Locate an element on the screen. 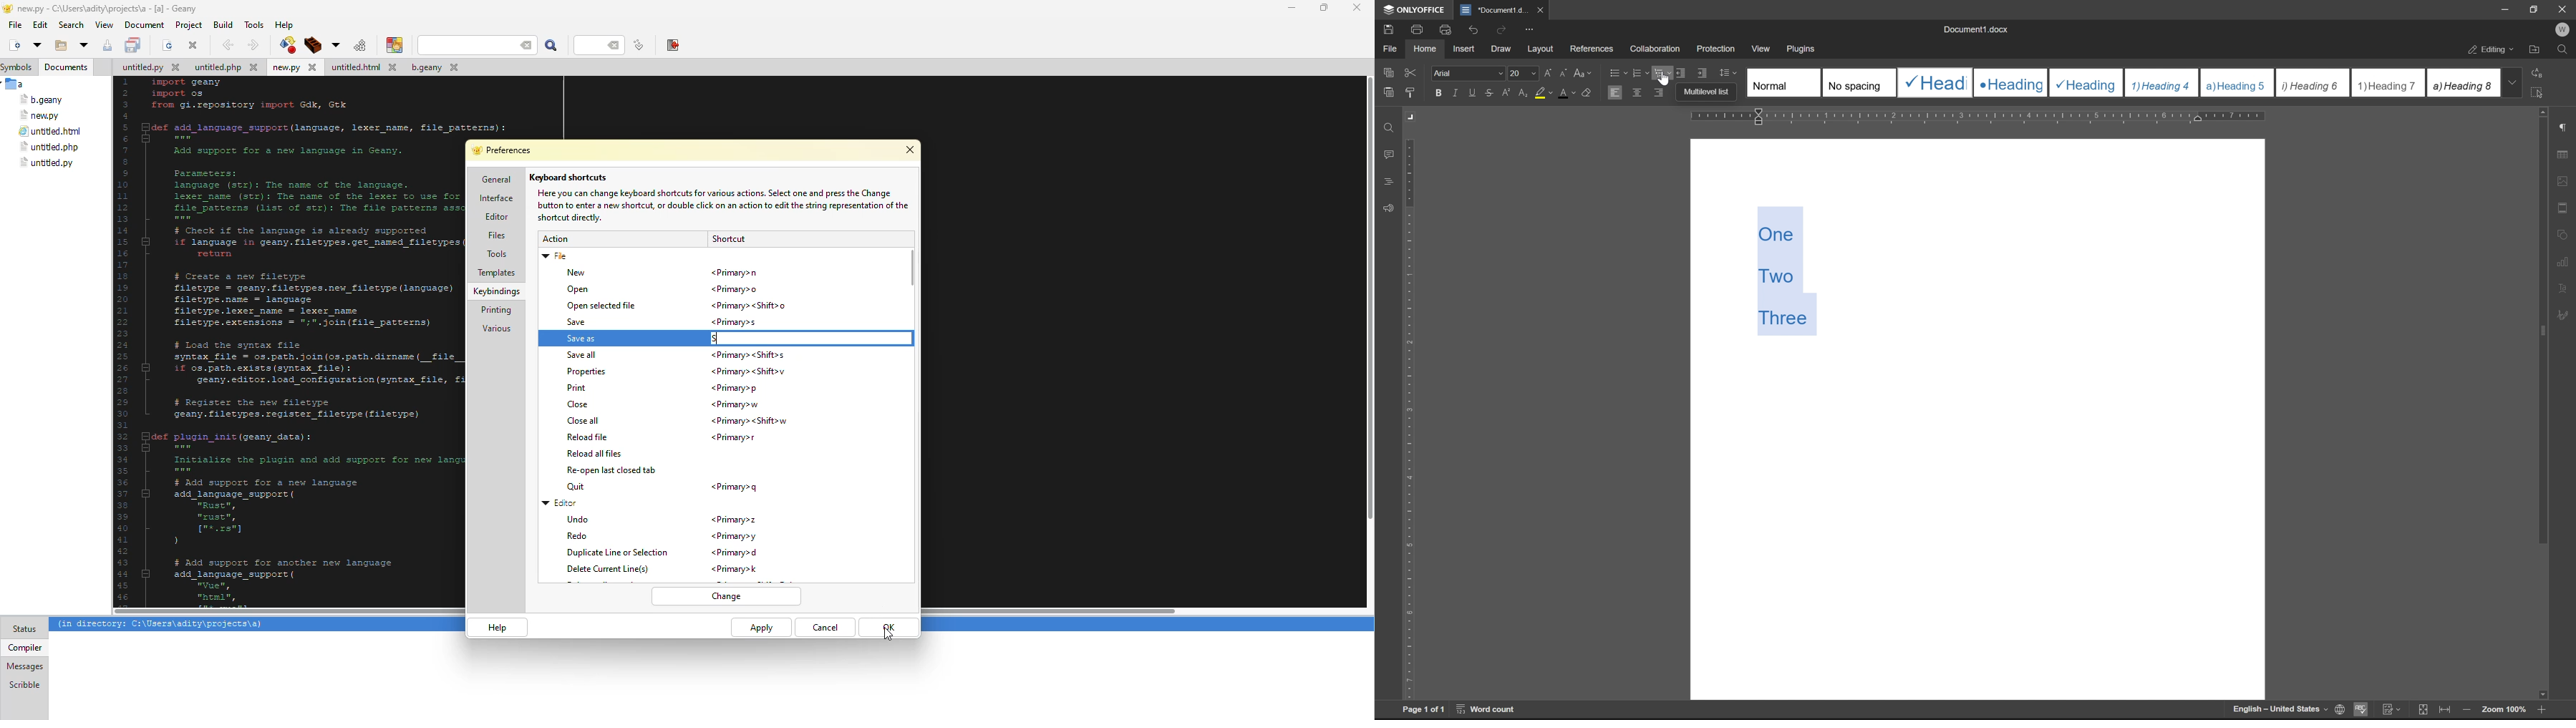  Margin is located at coordinates (1412, 117).